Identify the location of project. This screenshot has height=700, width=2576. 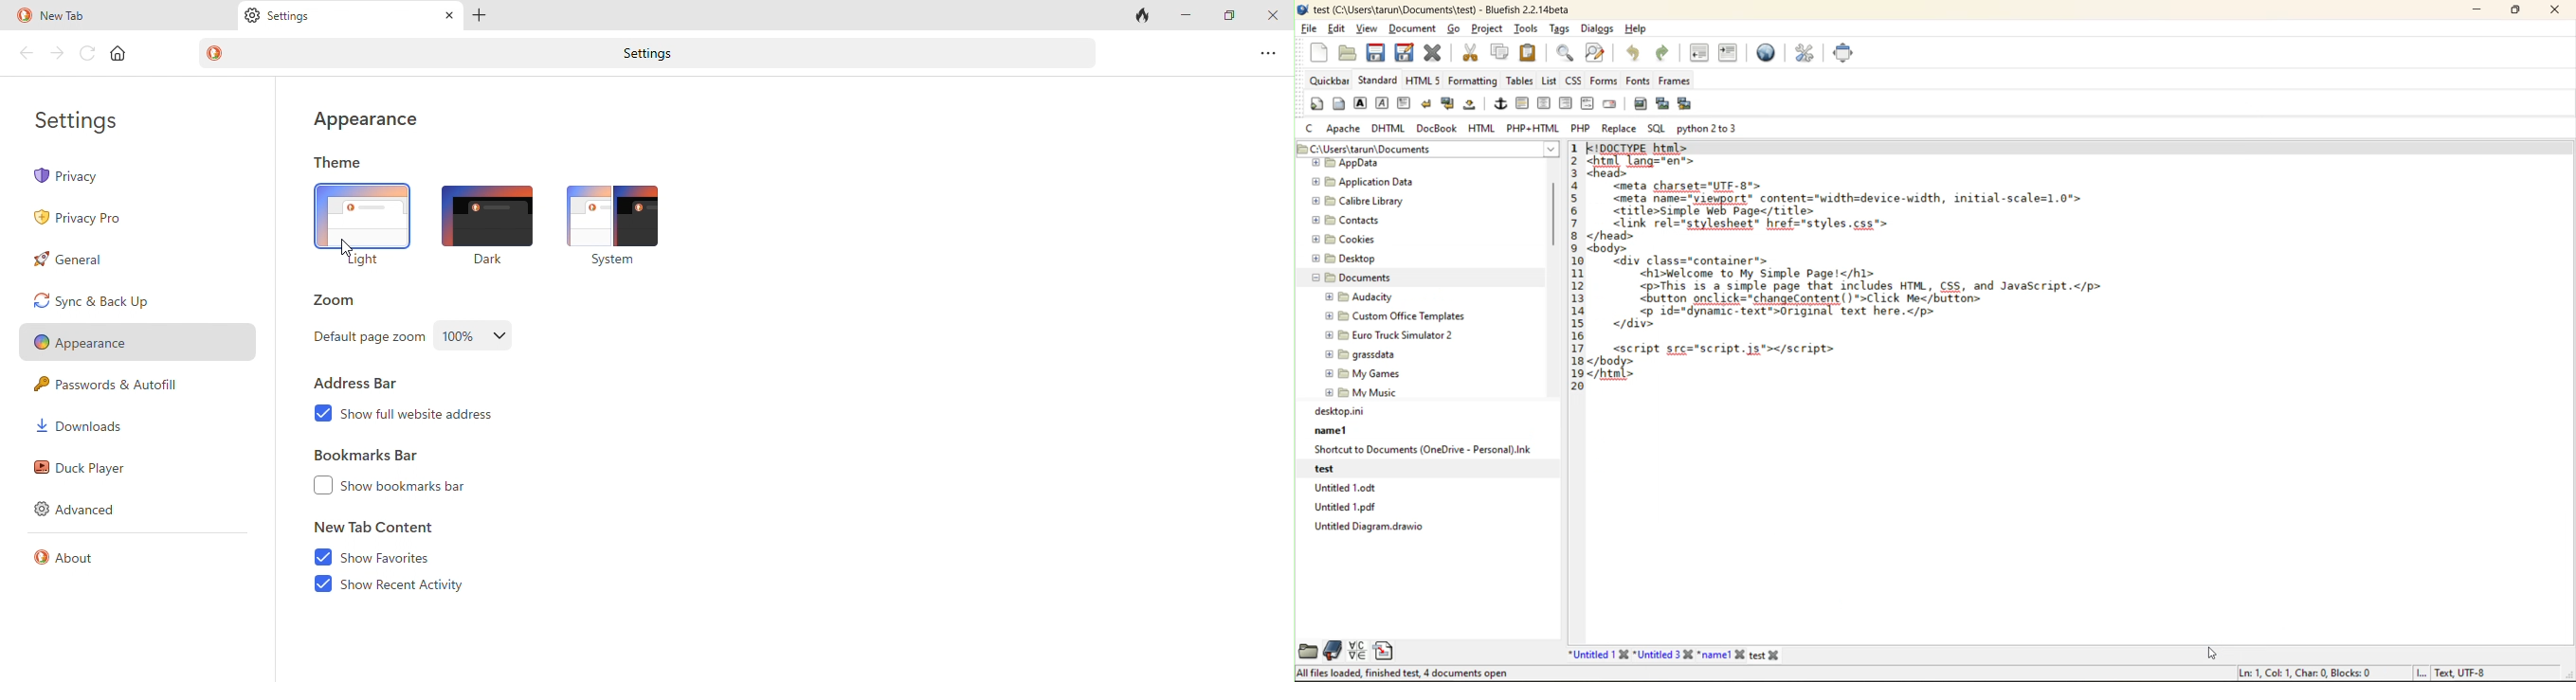
(1489, 31).